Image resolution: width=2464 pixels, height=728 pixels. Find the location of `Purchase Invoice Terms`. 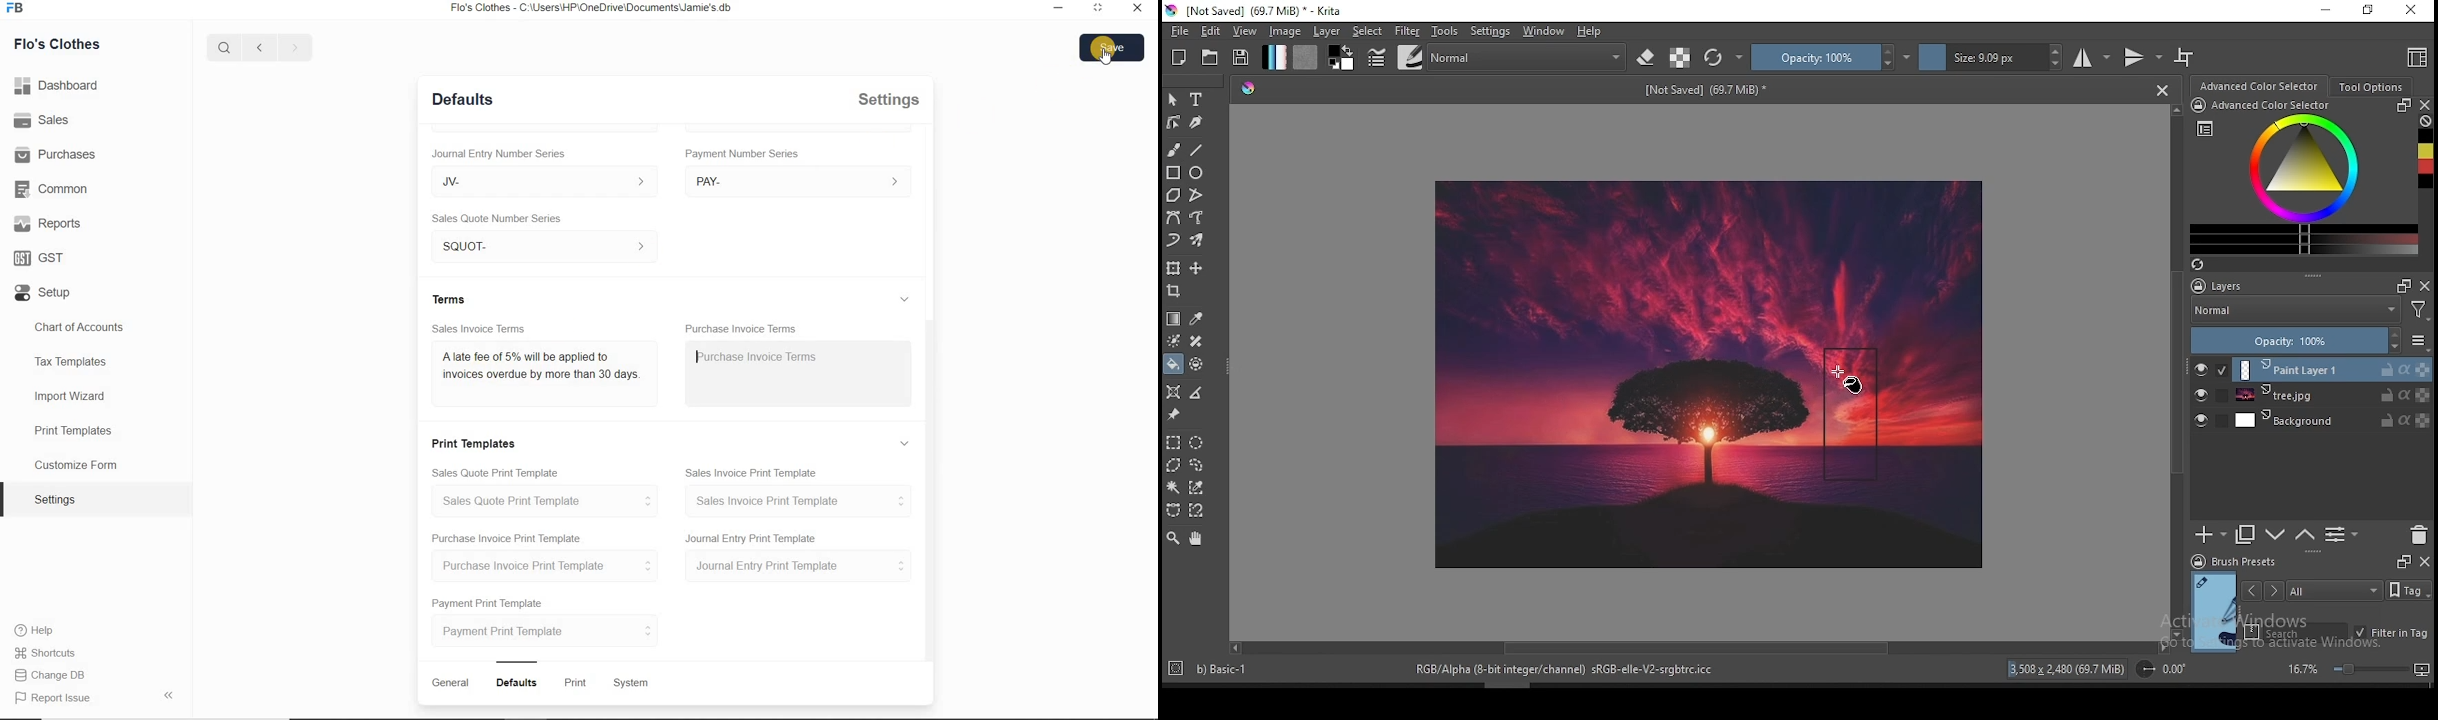

Purchase Invoice Terms is located at coordinates (742, 325).